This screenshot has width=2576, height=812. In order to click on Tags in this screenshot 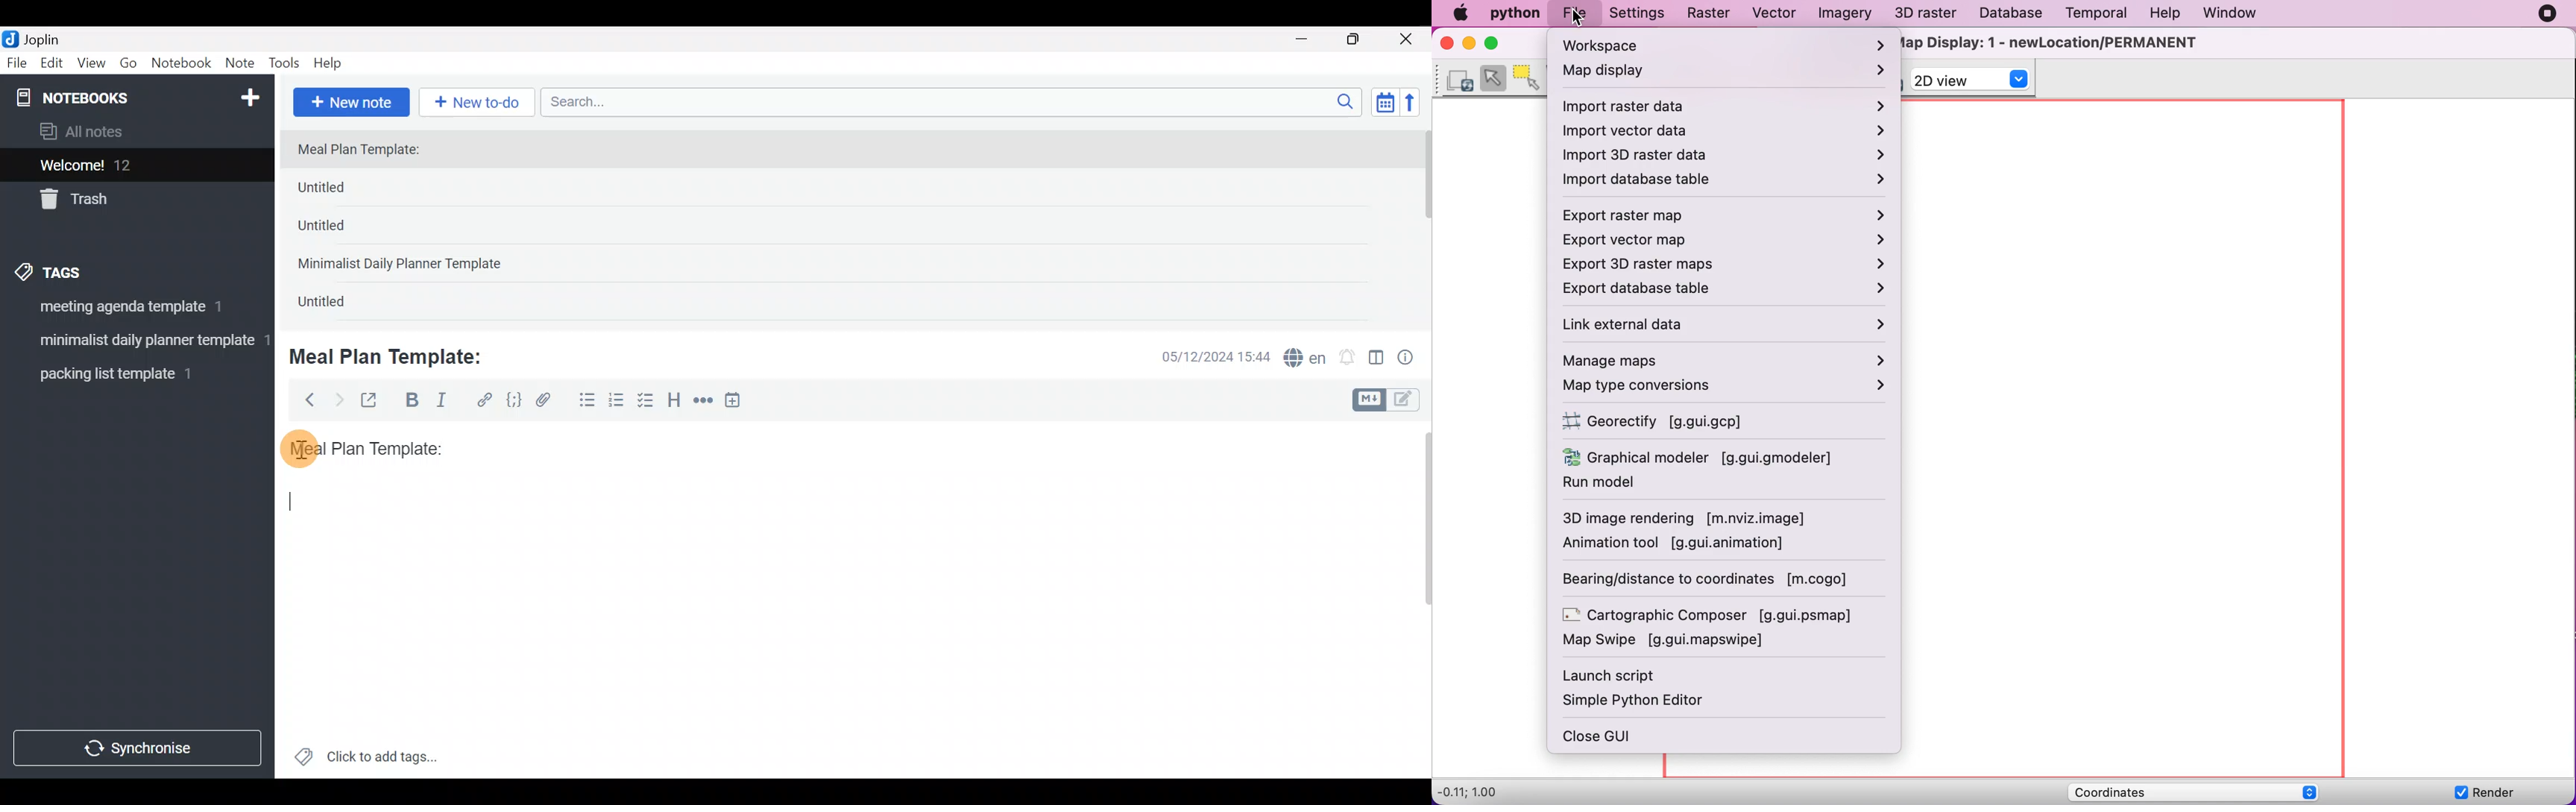, I will do `click(84, 270)`.